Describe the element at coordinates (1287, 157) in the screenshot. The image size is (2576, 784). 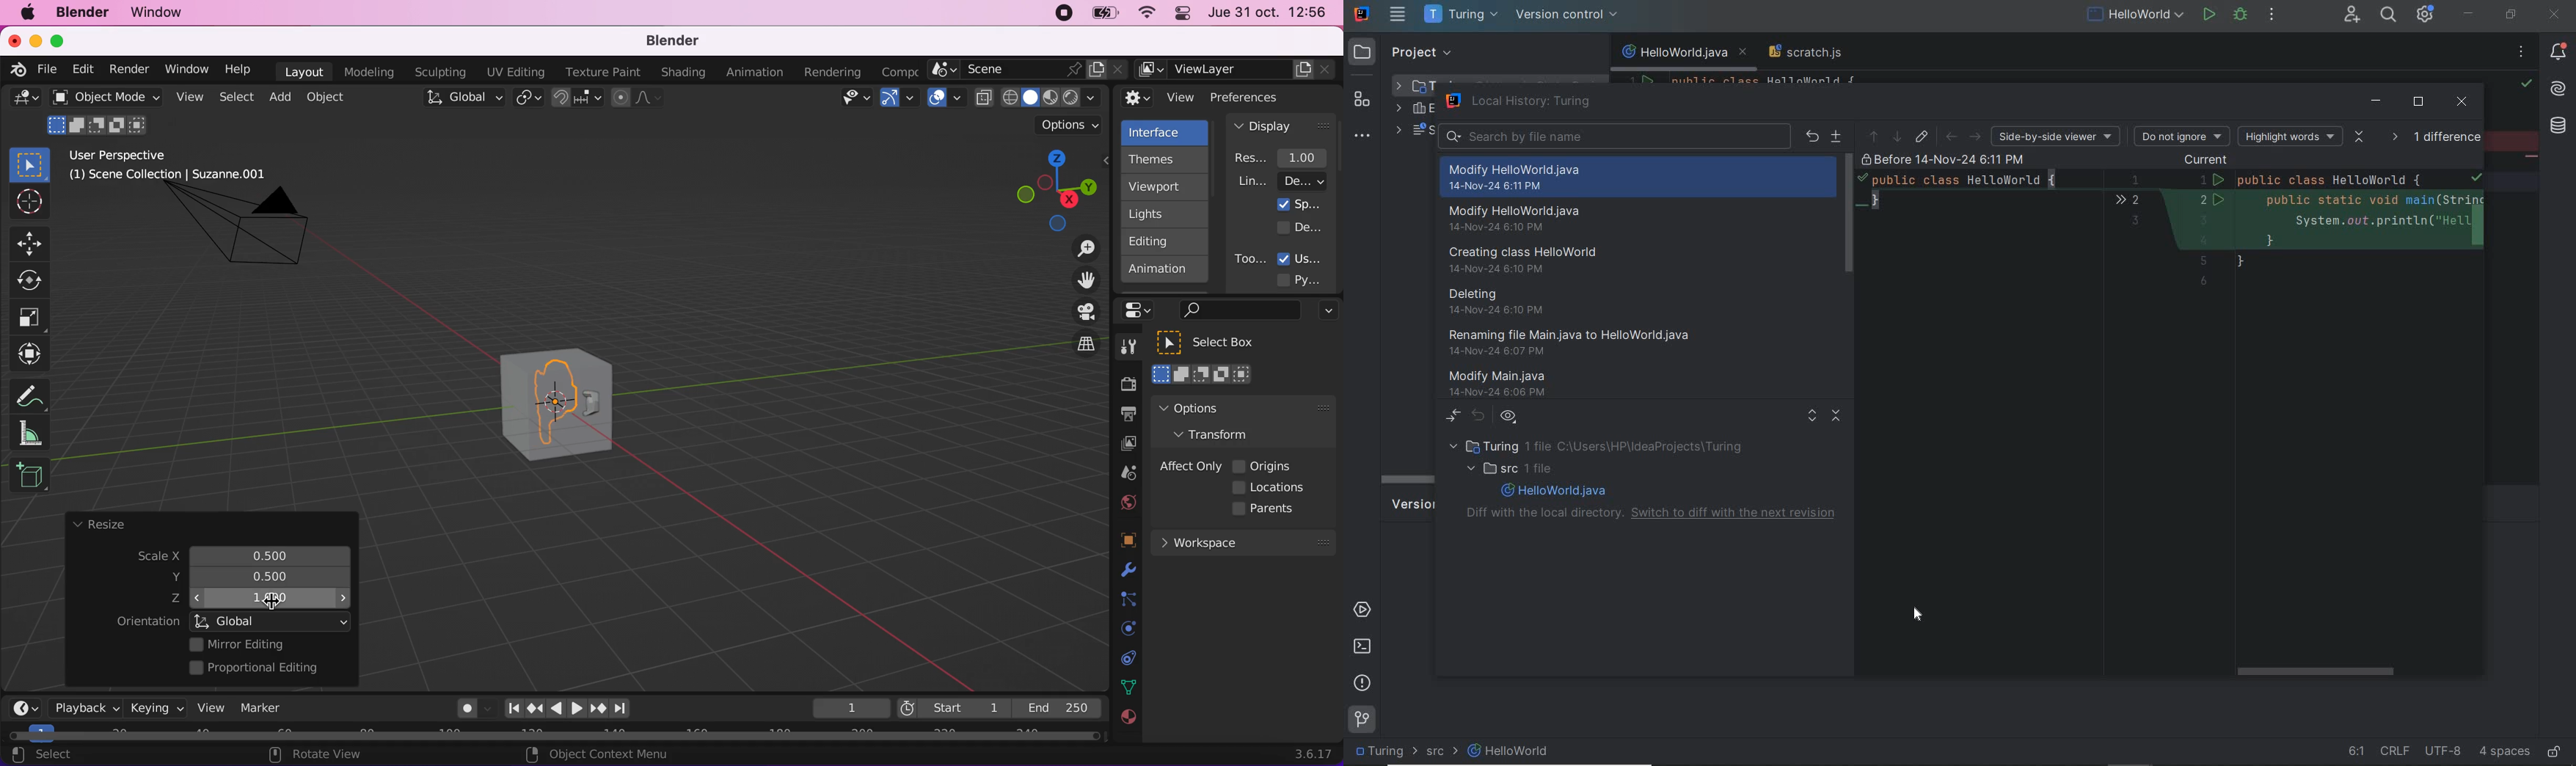
I see `resolution scale` at that location.